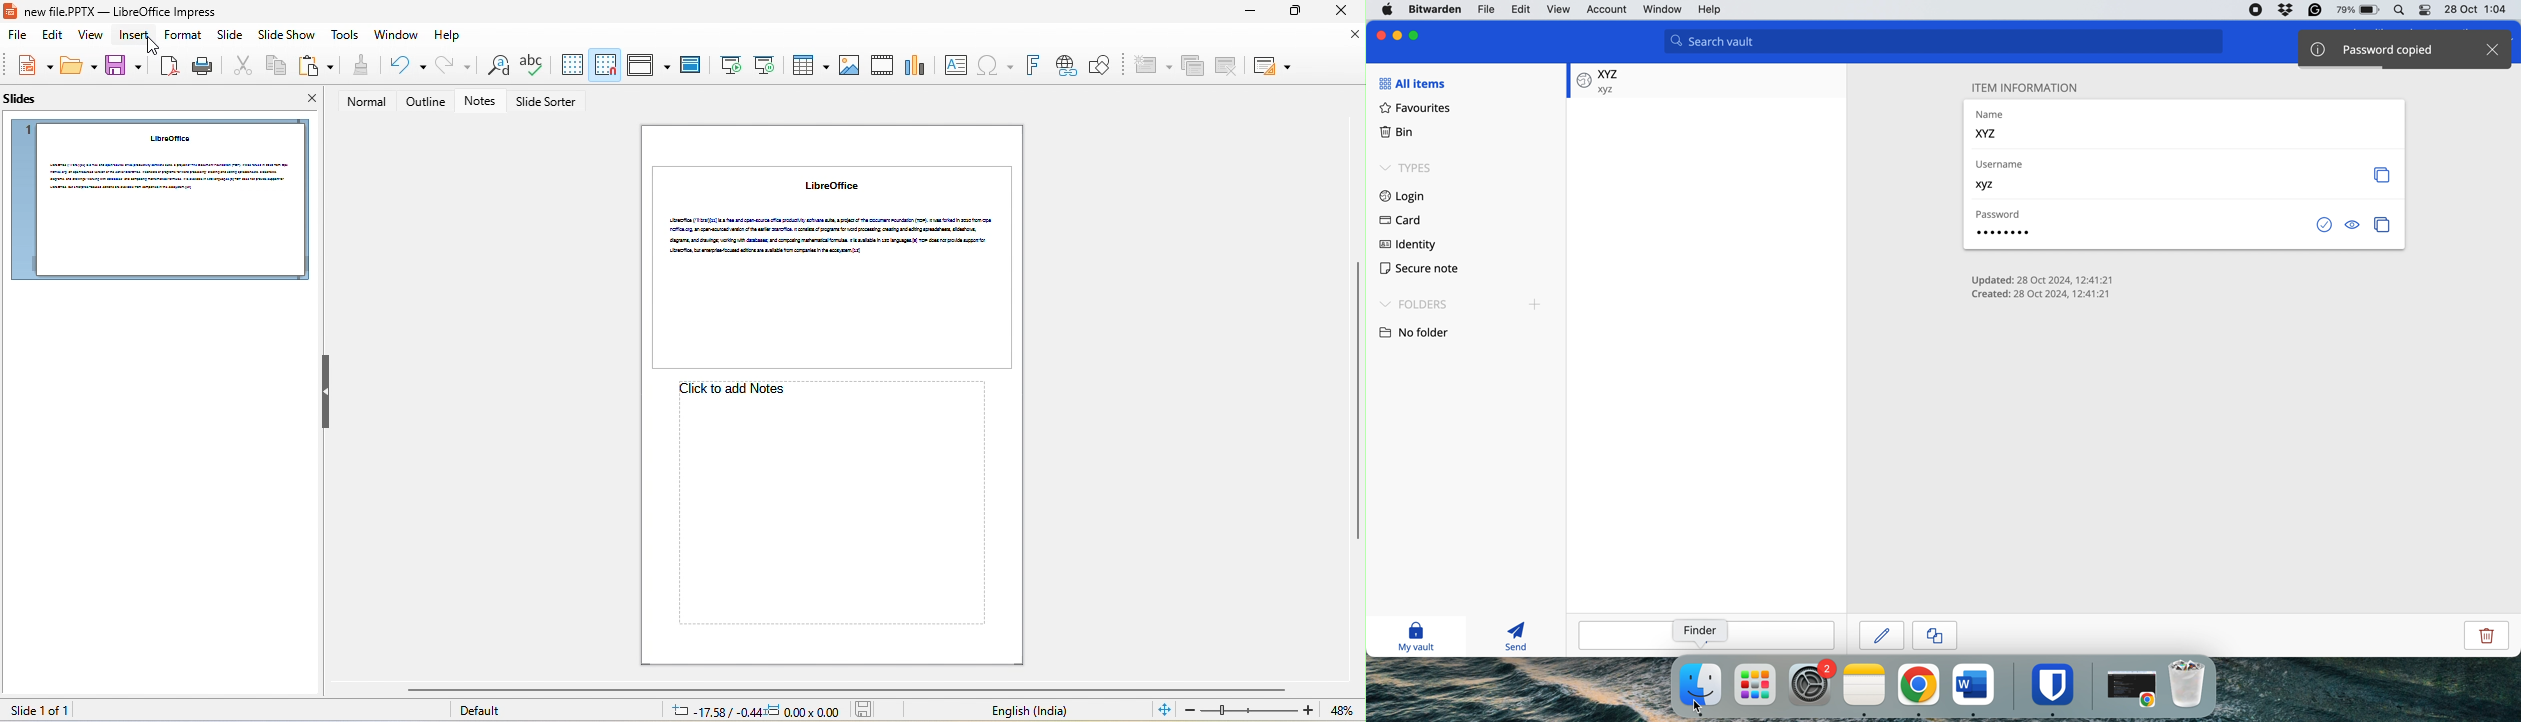 The width and height of the screenshot is (2548, 728). What do you see at coordinates (2042, 278) in the screenshot?
I see `item update stats` at bounding box center [2042, 278].